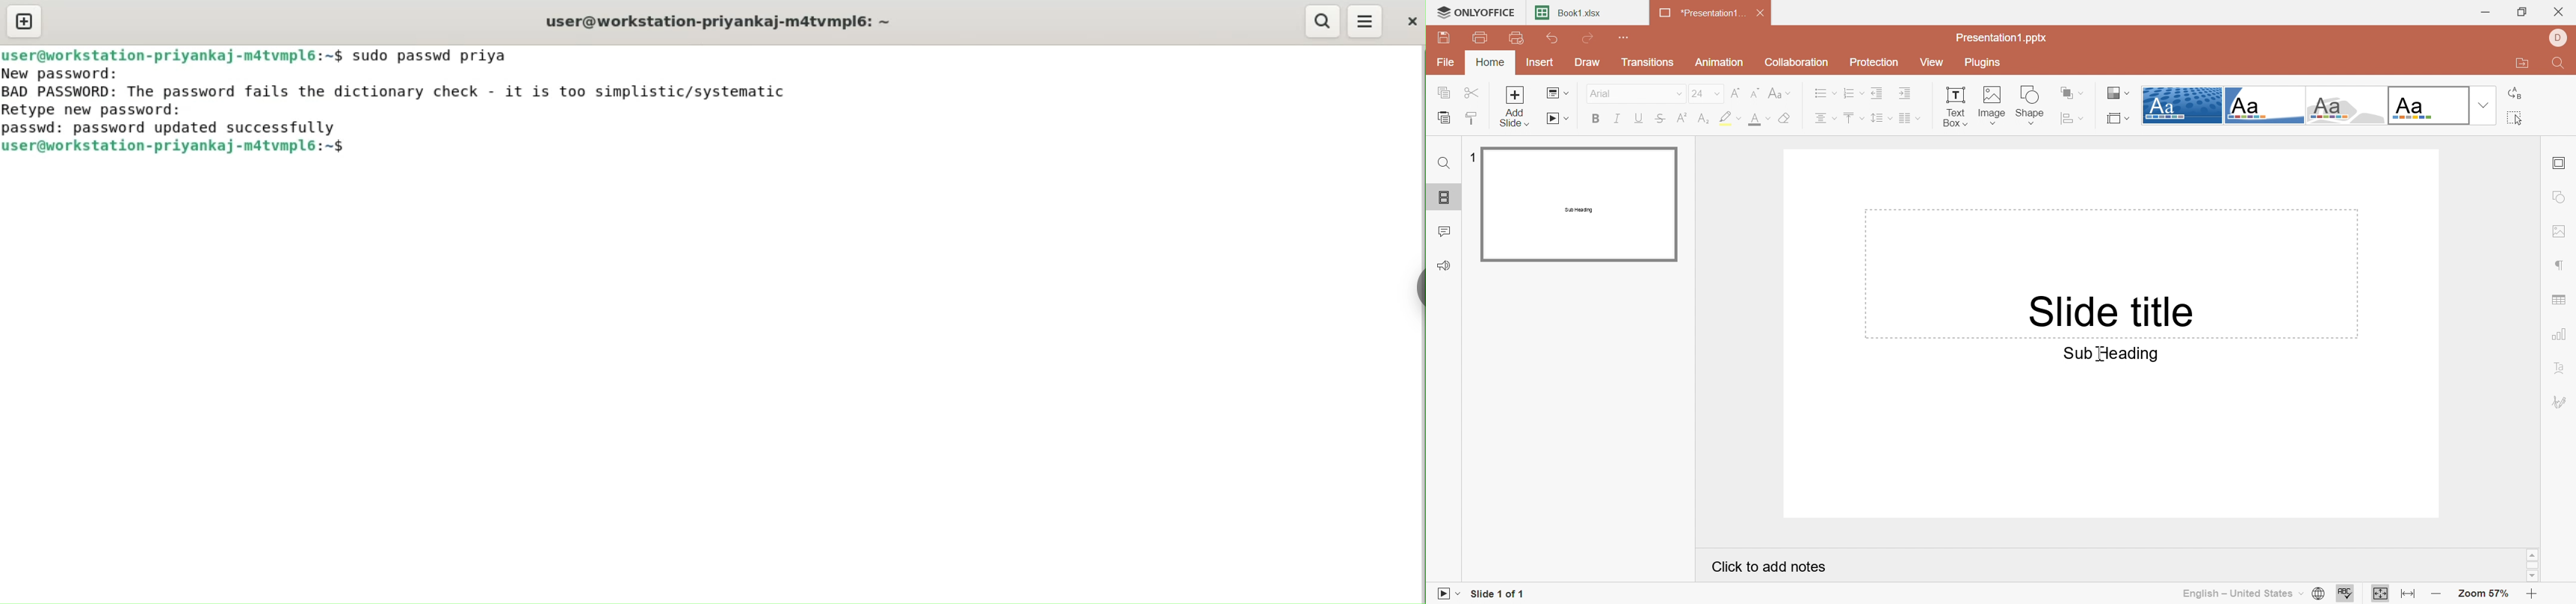 The image size is (2576, 616). What do you see at coordinates (1882, 116) in the screenshot?
I see `Line spacing` at bounding box center [1882, 116].